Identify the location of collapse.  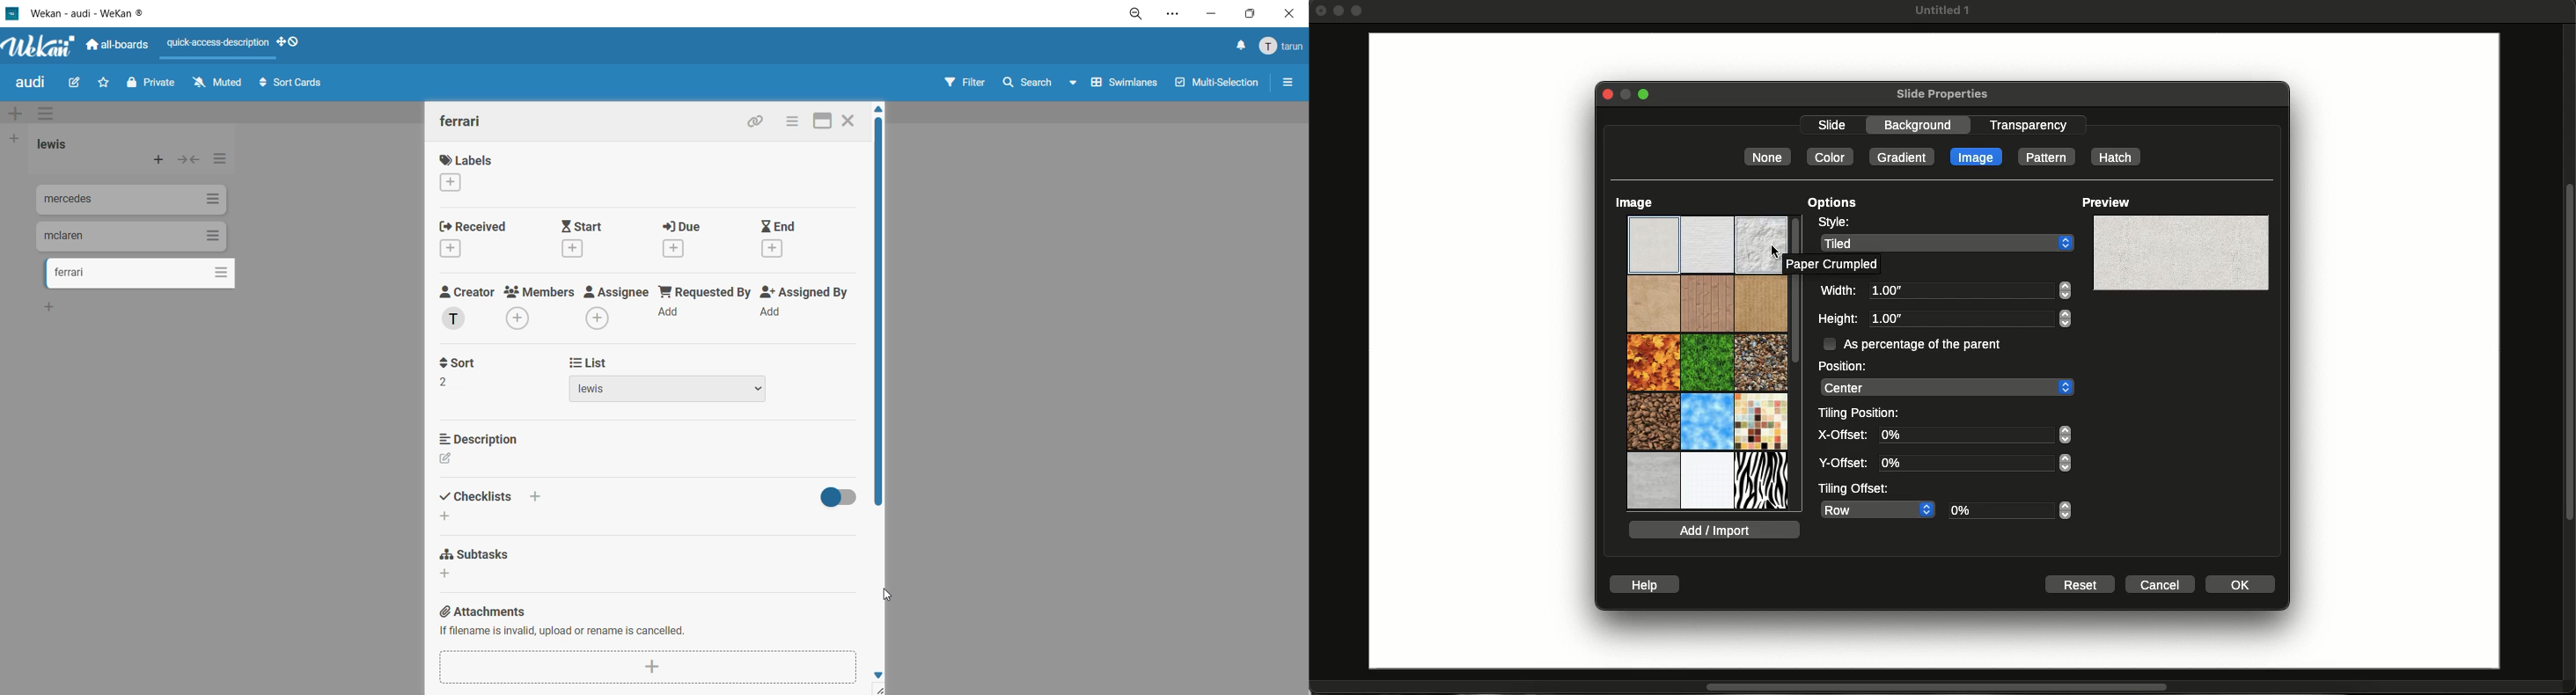
(191, 161).